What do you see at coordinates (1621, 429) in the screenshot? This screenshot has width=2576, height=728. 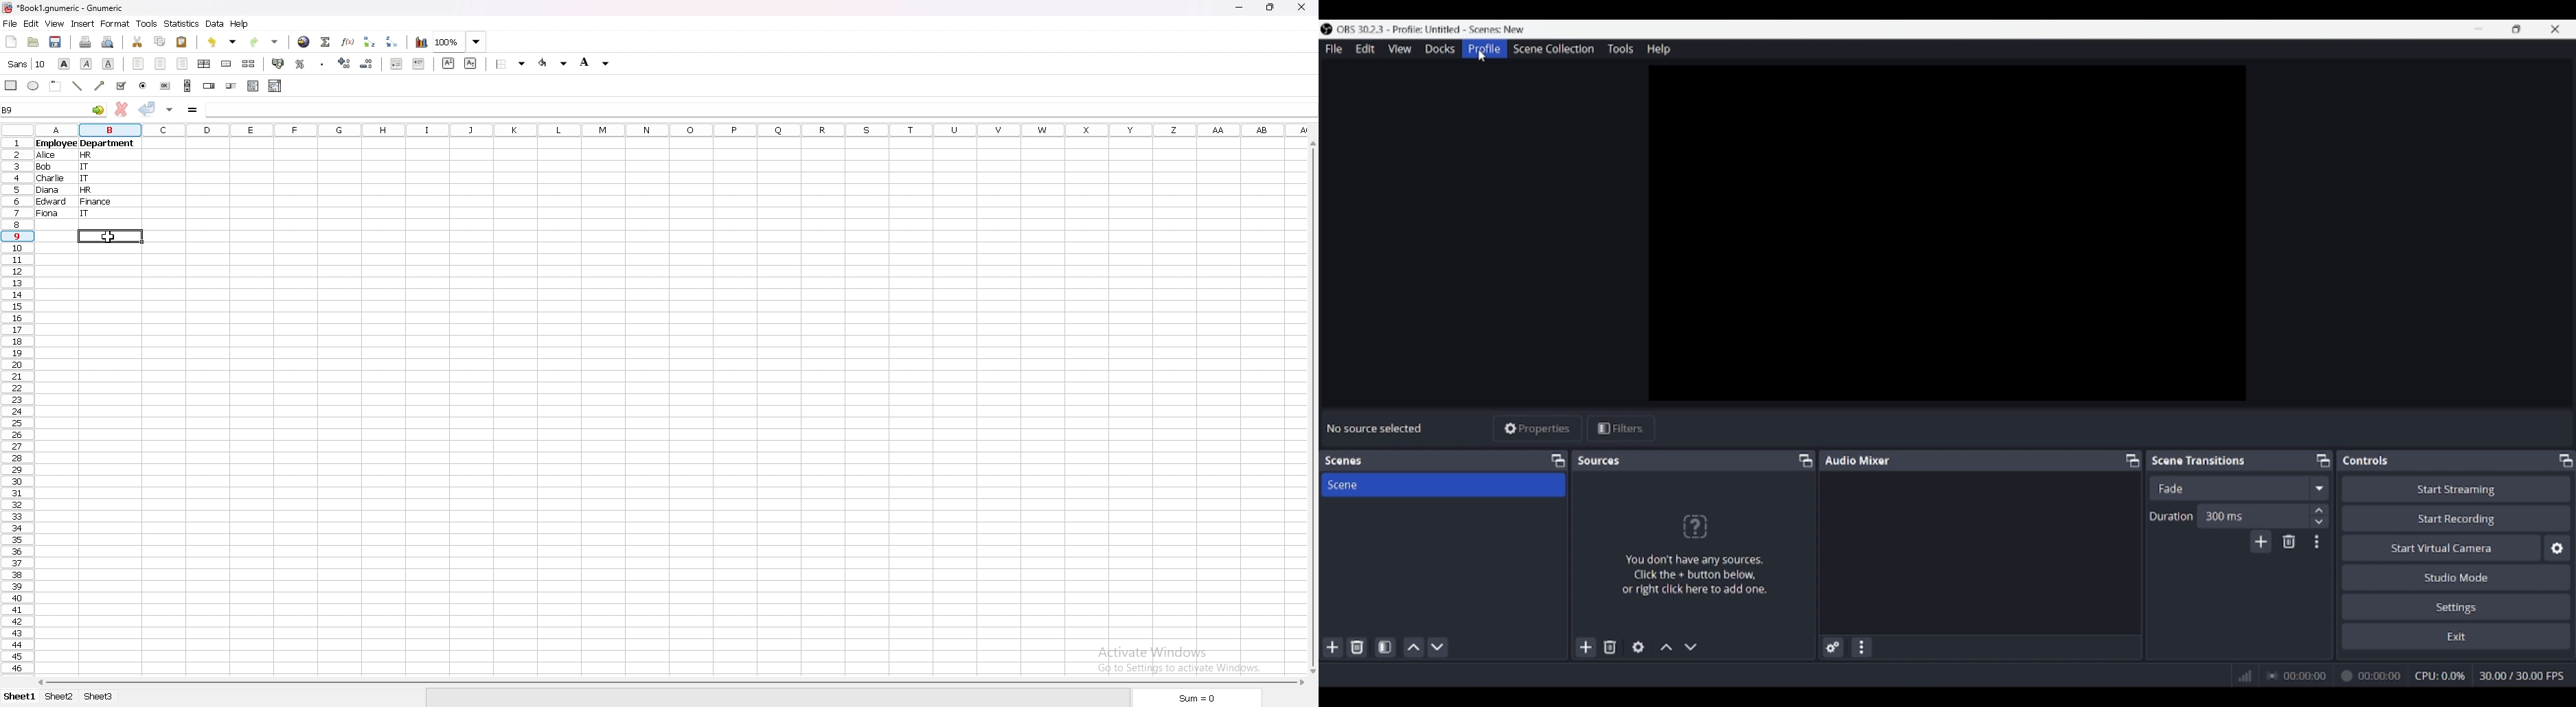 I see `Filters` at bounding box center [1621, 429].